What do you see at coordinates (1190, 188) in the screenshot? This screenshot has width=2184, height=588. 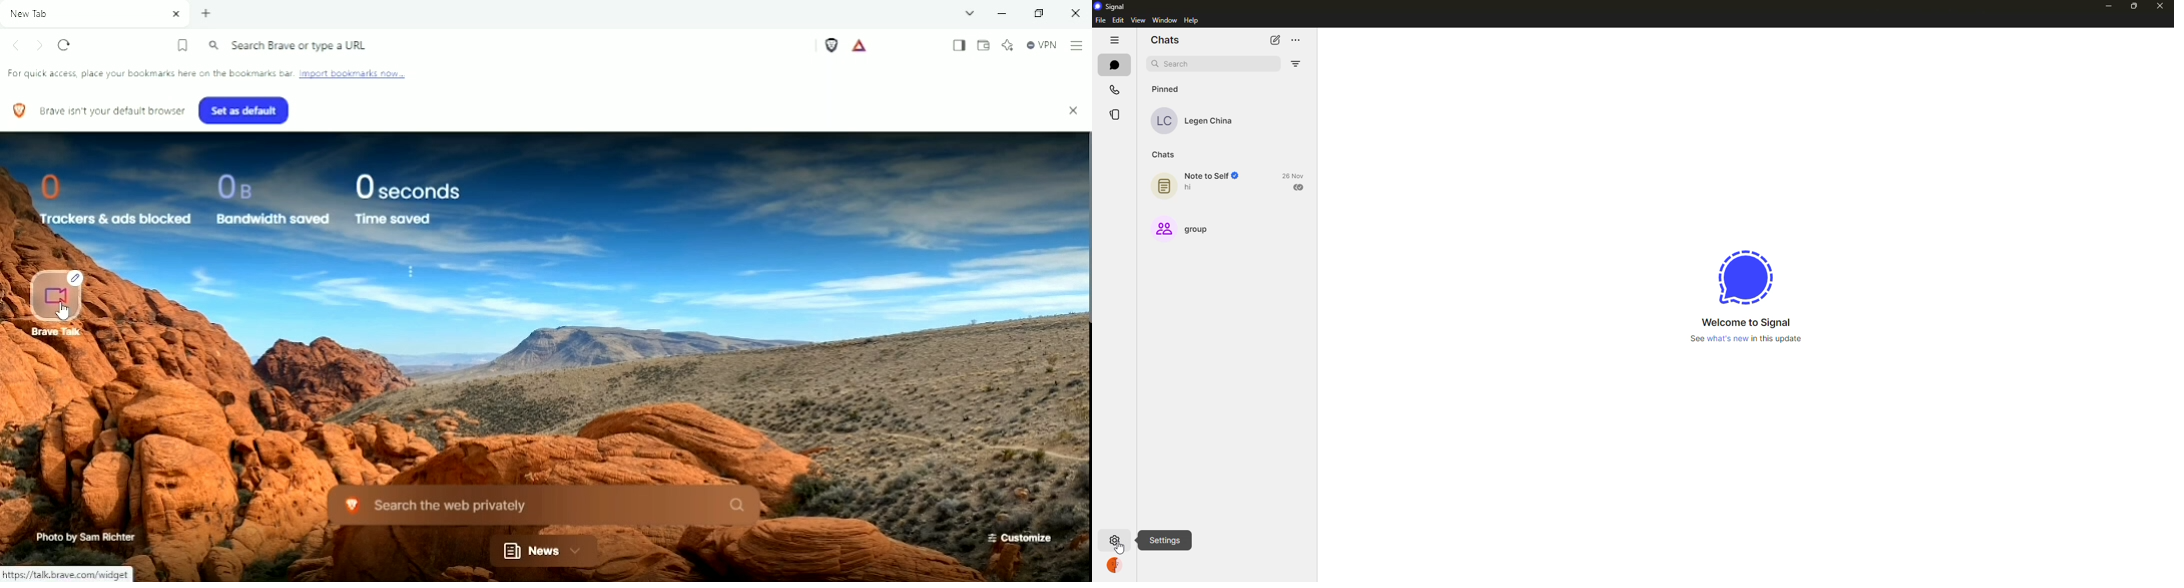 I see `hi` at bounding box center [1190, 188].